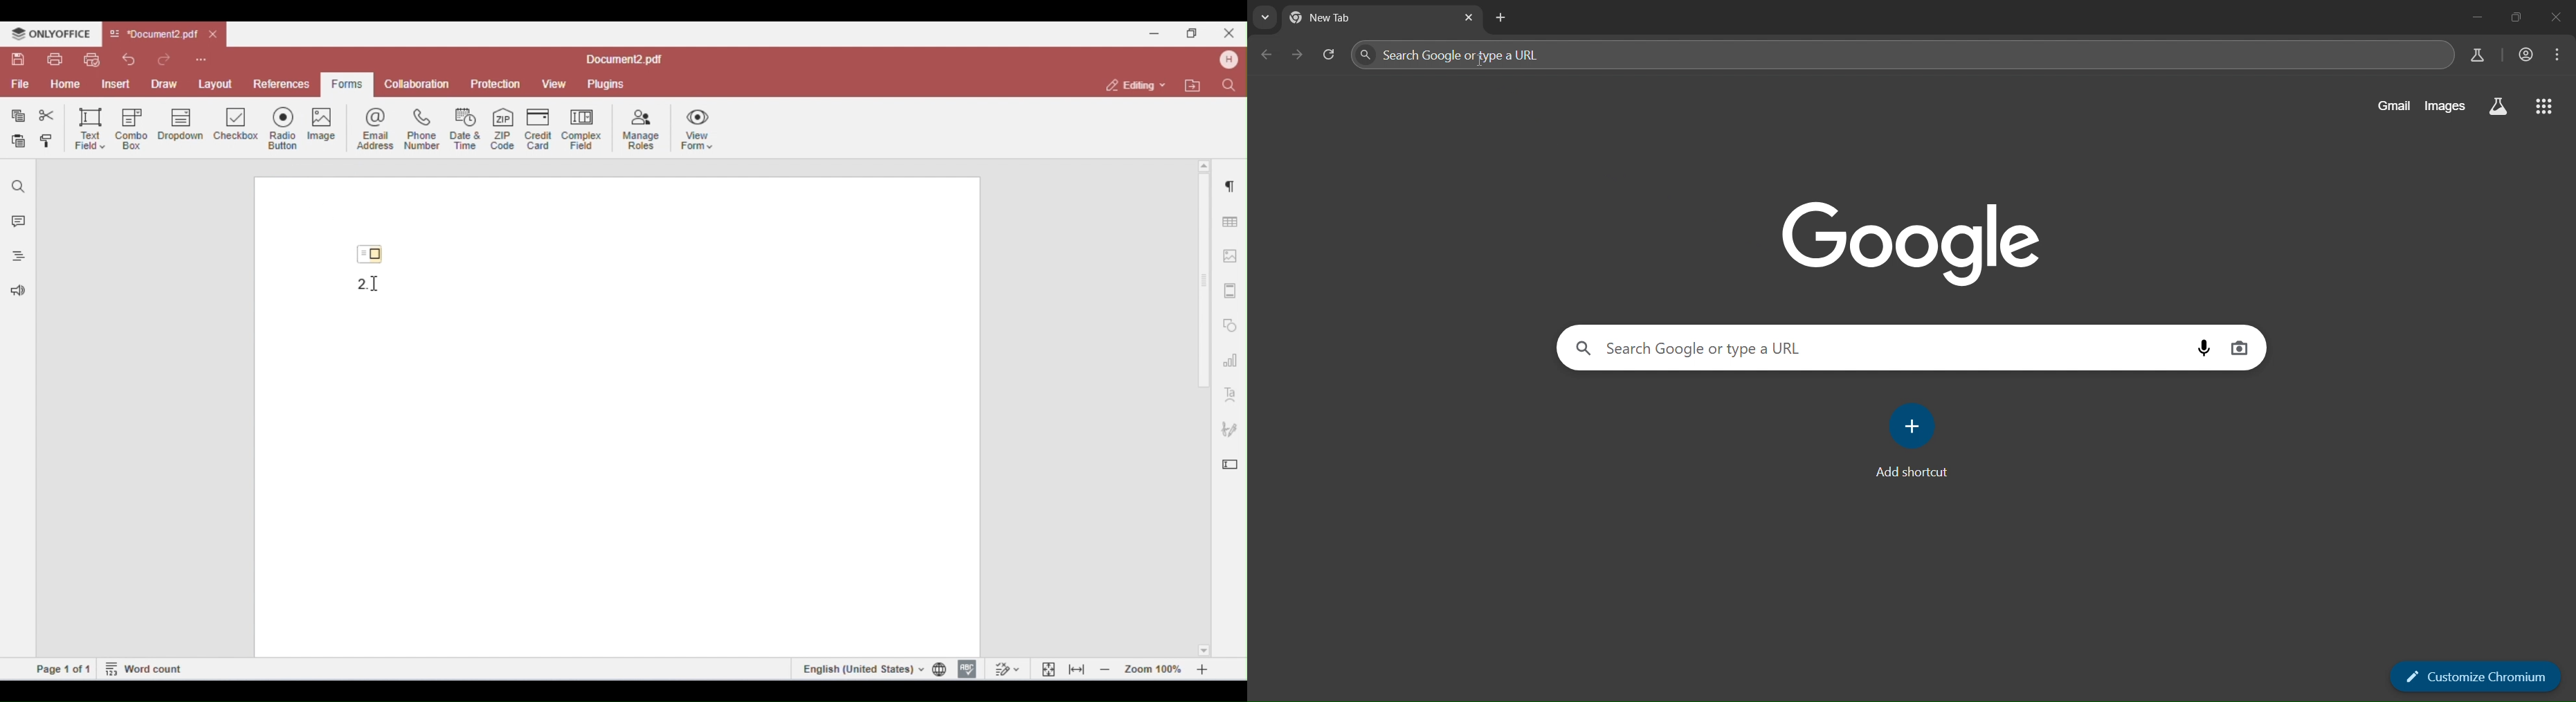 The height and width of the screenshot is (728, 2576). Describe the element at coordinates (1471, 17) in the screenshot. I see `close tab` at that location.